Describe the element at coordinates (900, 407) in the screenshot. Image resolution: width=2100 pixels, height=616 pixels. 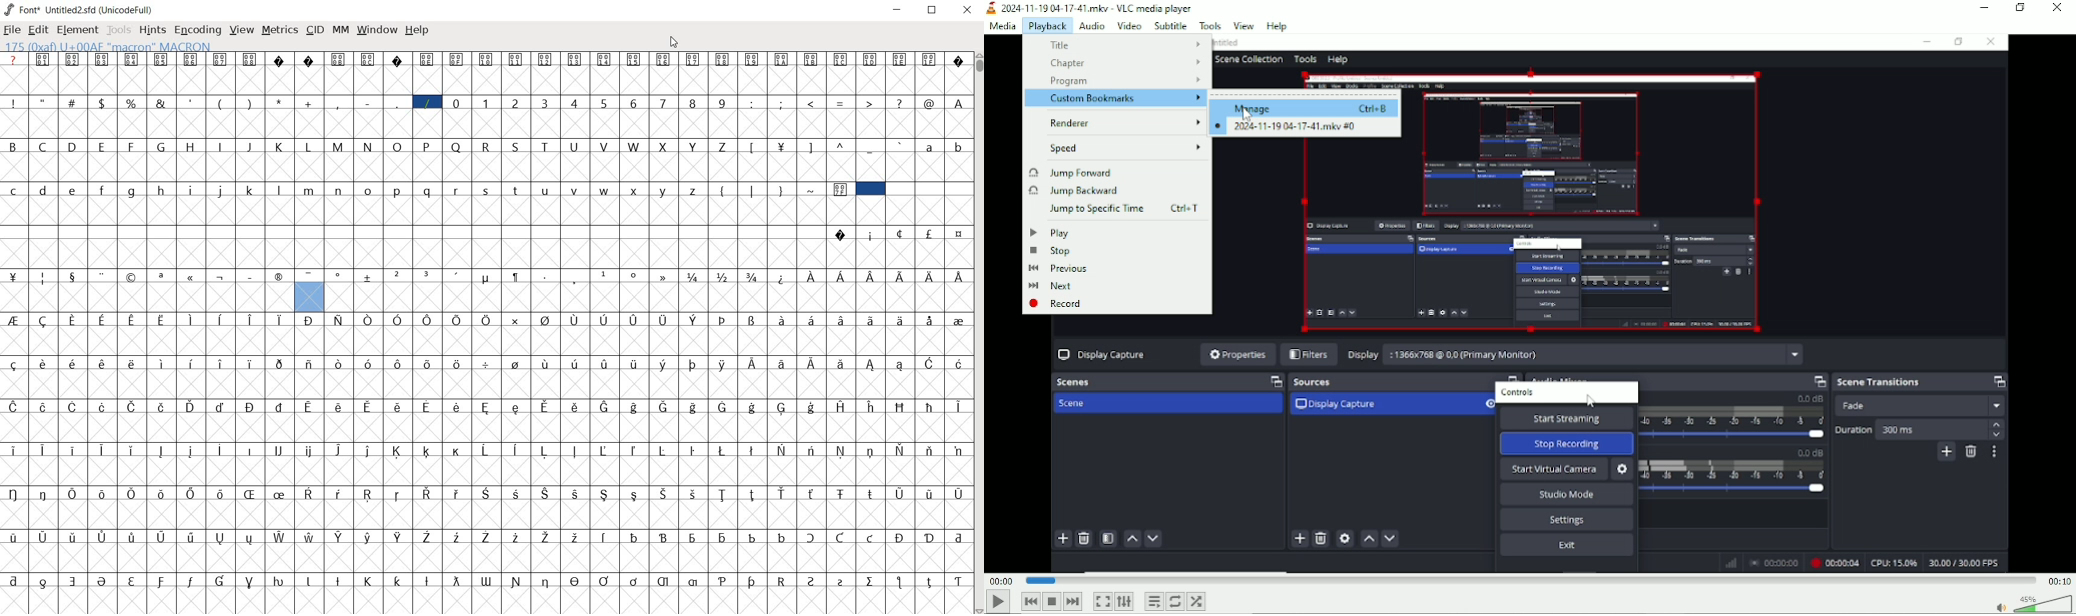
I see `Symbol` at that location.